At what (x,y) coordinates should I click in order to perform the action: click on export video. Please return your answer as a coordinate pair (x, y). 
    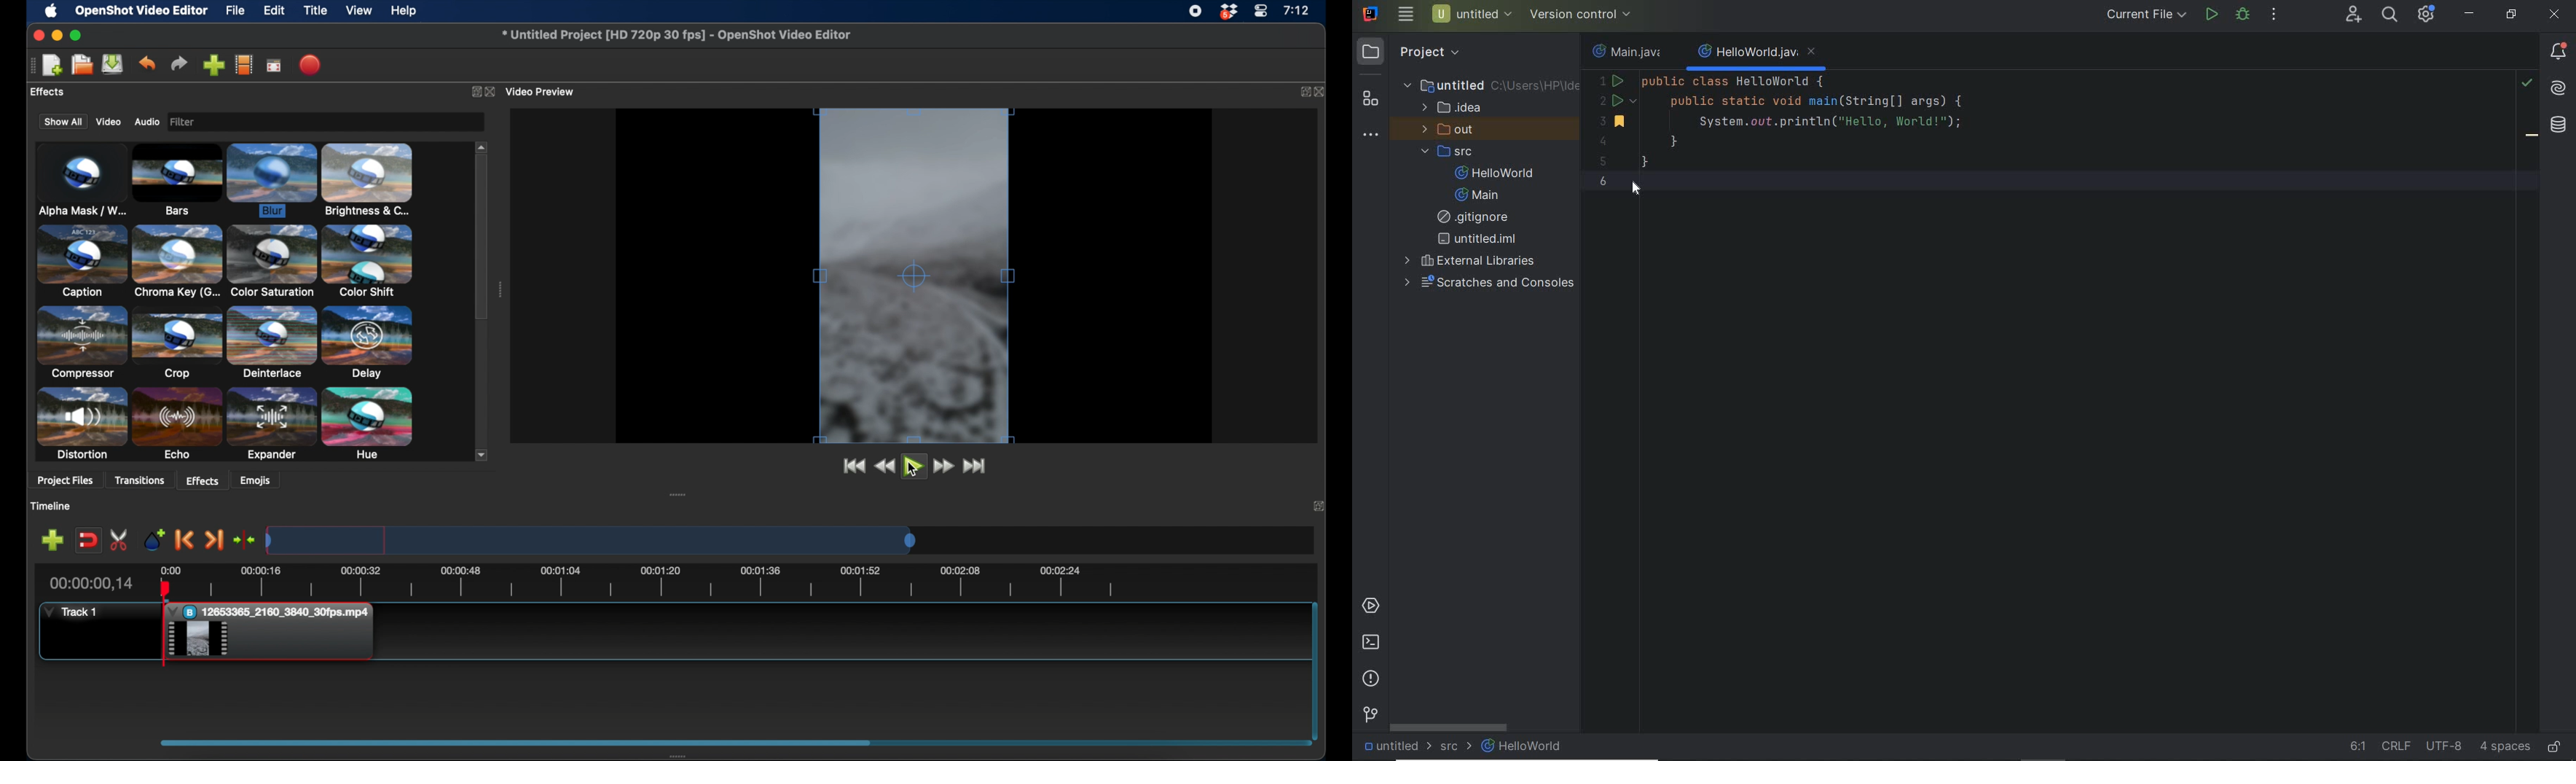
    Looking at the image, I should click on (312, 65).